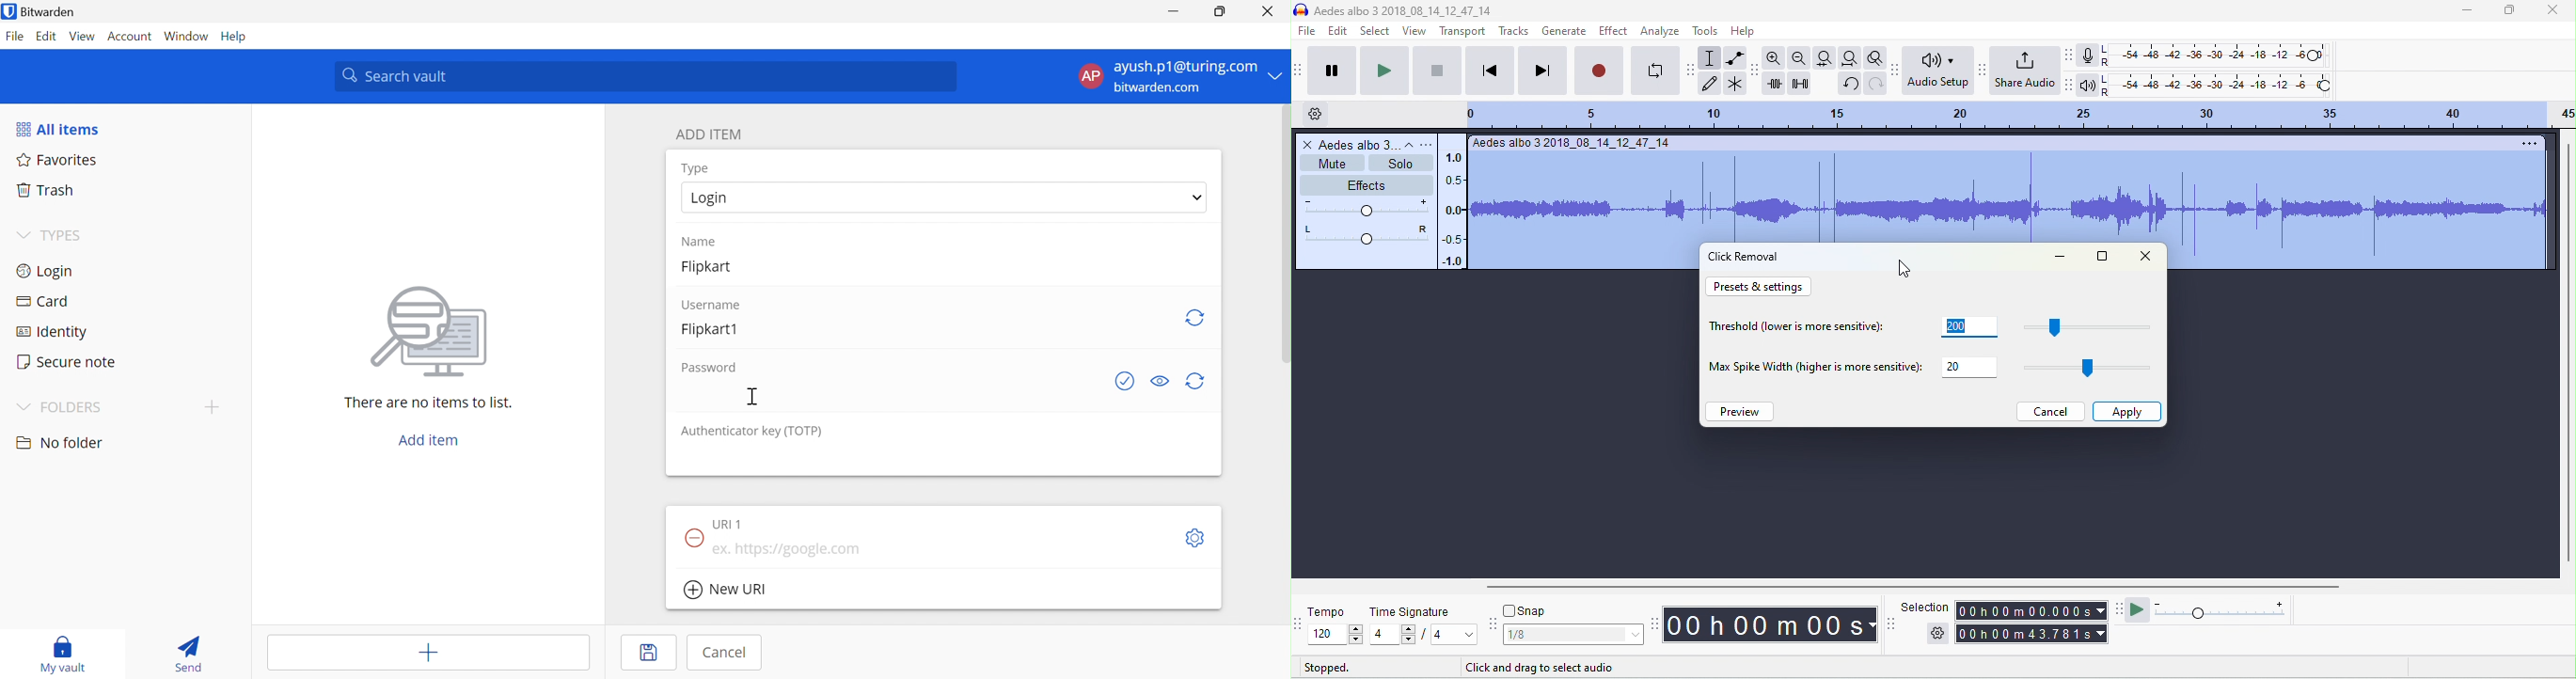 Image resolution: width=2576 pixels, height=700 pixels. I want to click on trim outside selection, so click(1776, 83).